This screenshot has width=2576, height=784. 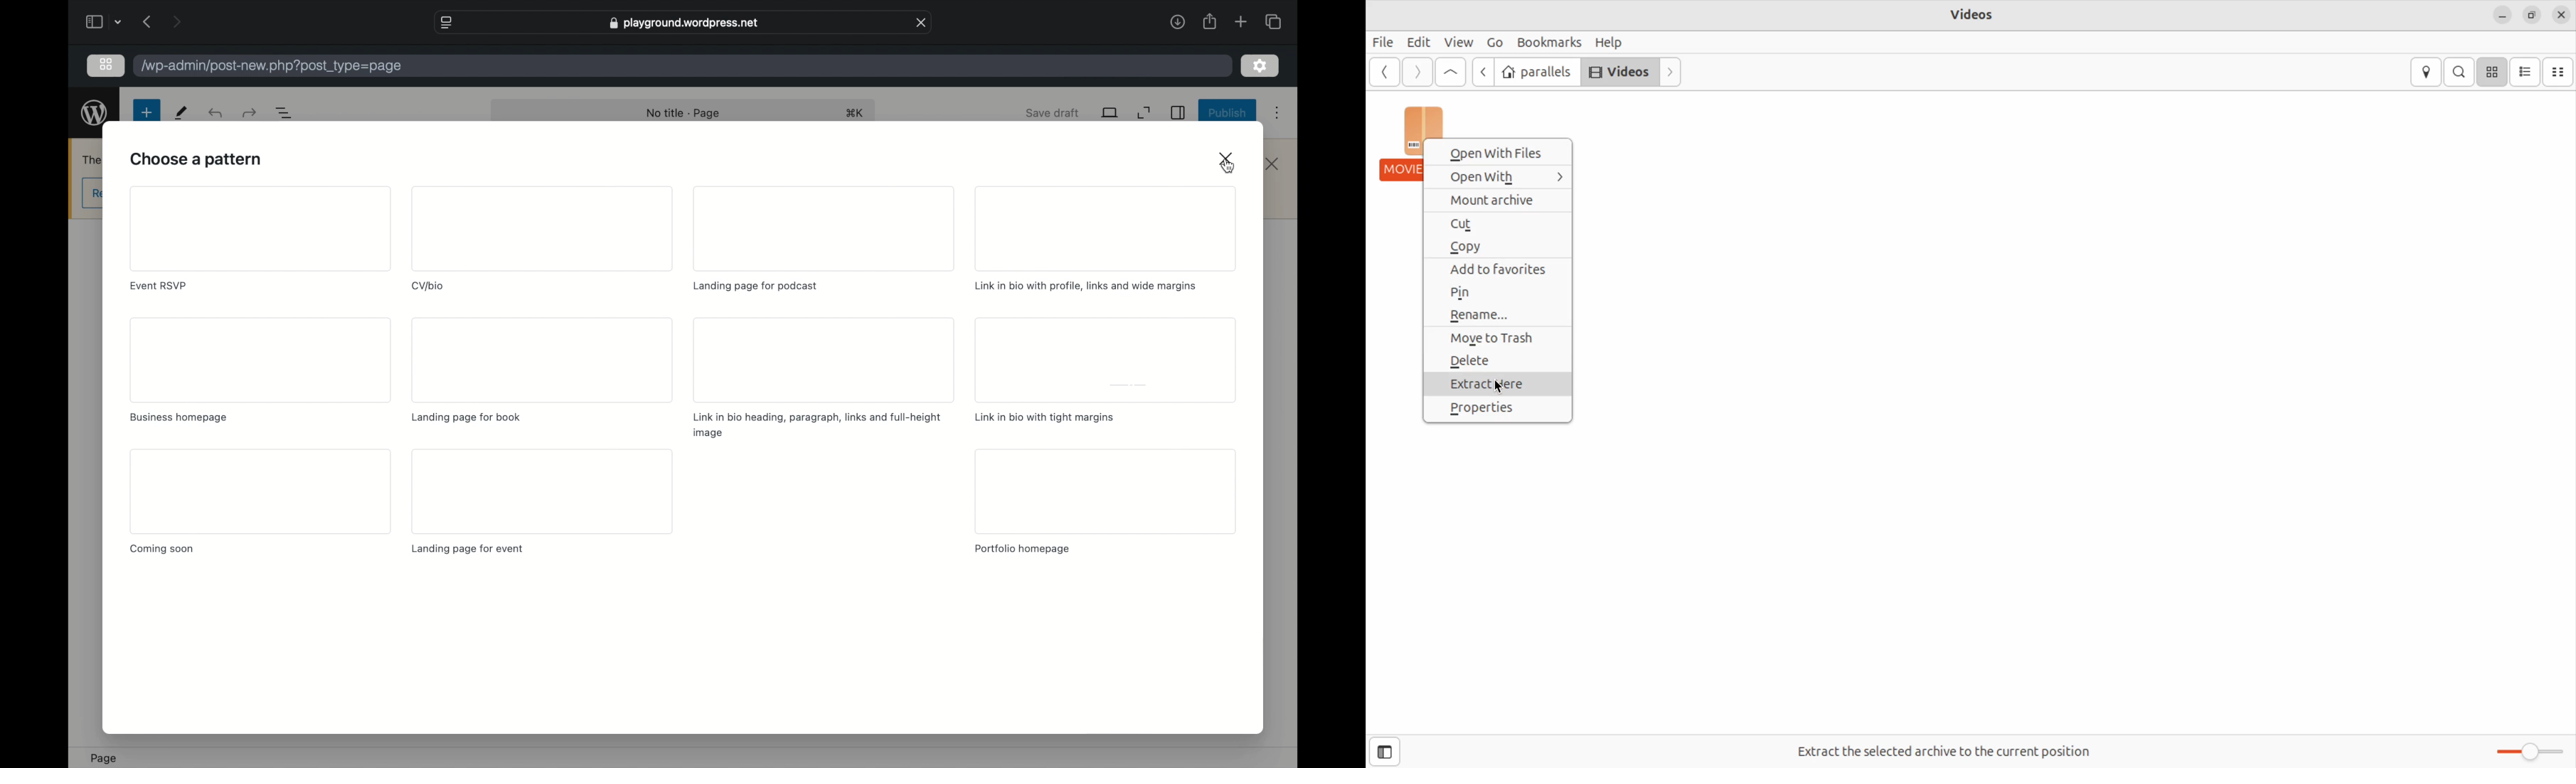 I want to click on list view, so click(x=2525, y=72).